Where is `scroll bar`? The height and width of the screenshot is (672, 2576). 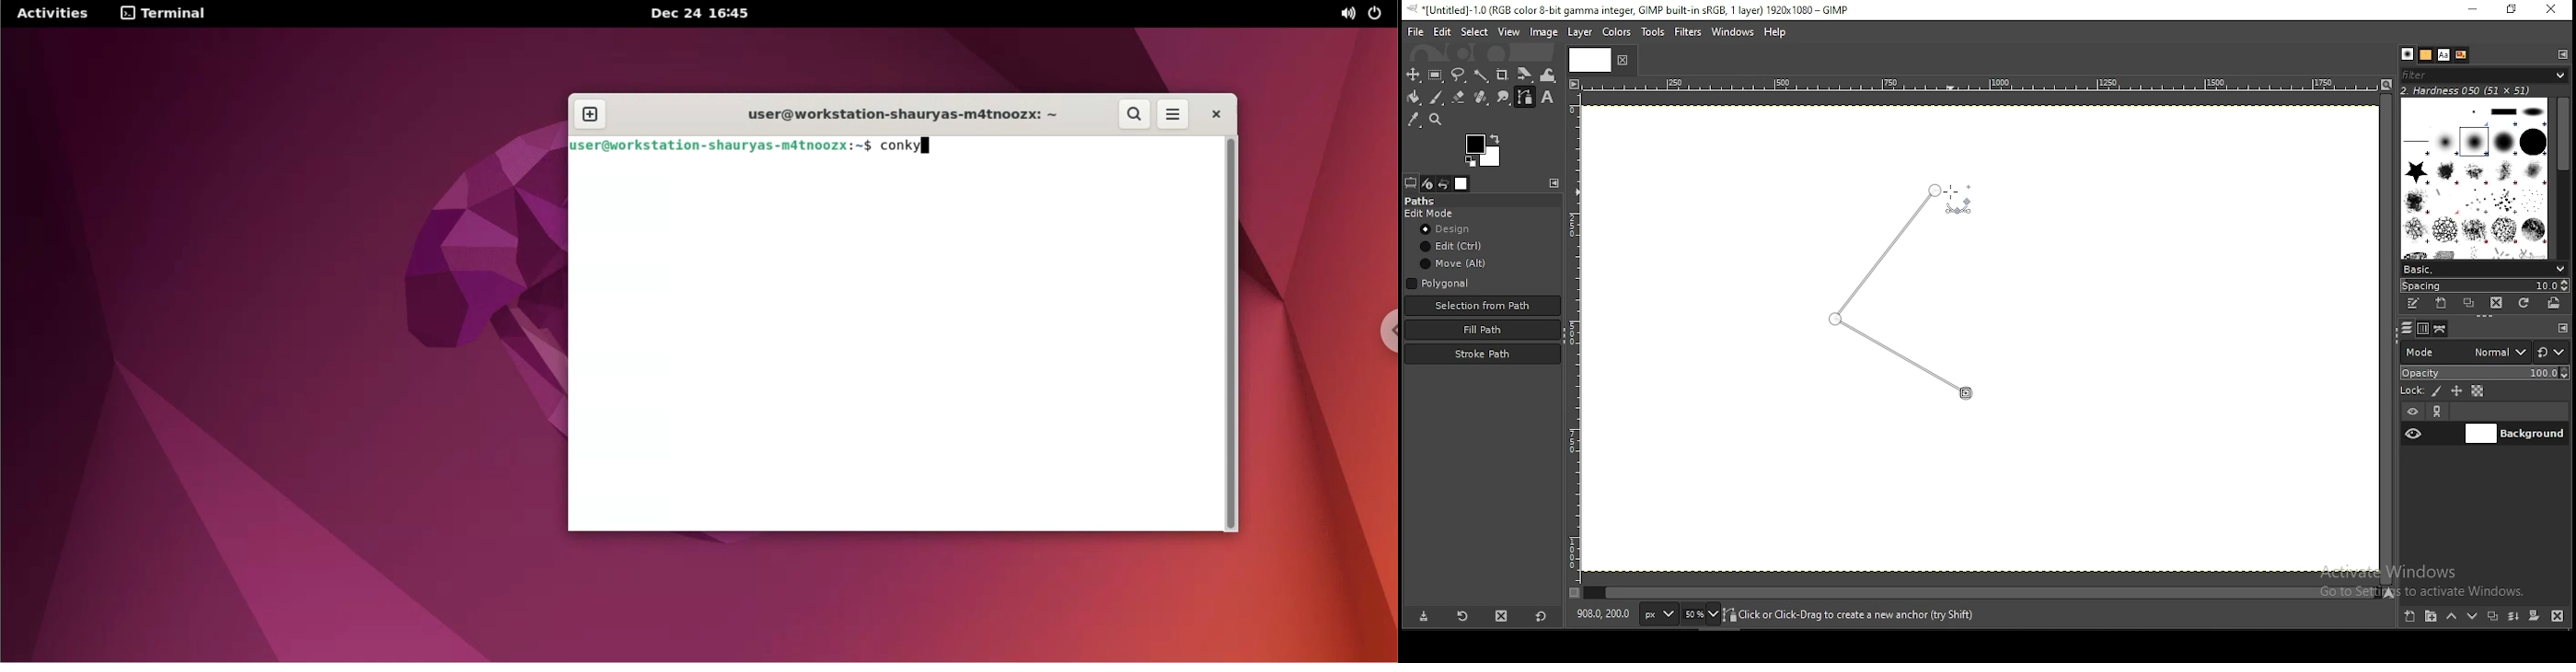
scroll bar is located at coordinates (2560, 179).